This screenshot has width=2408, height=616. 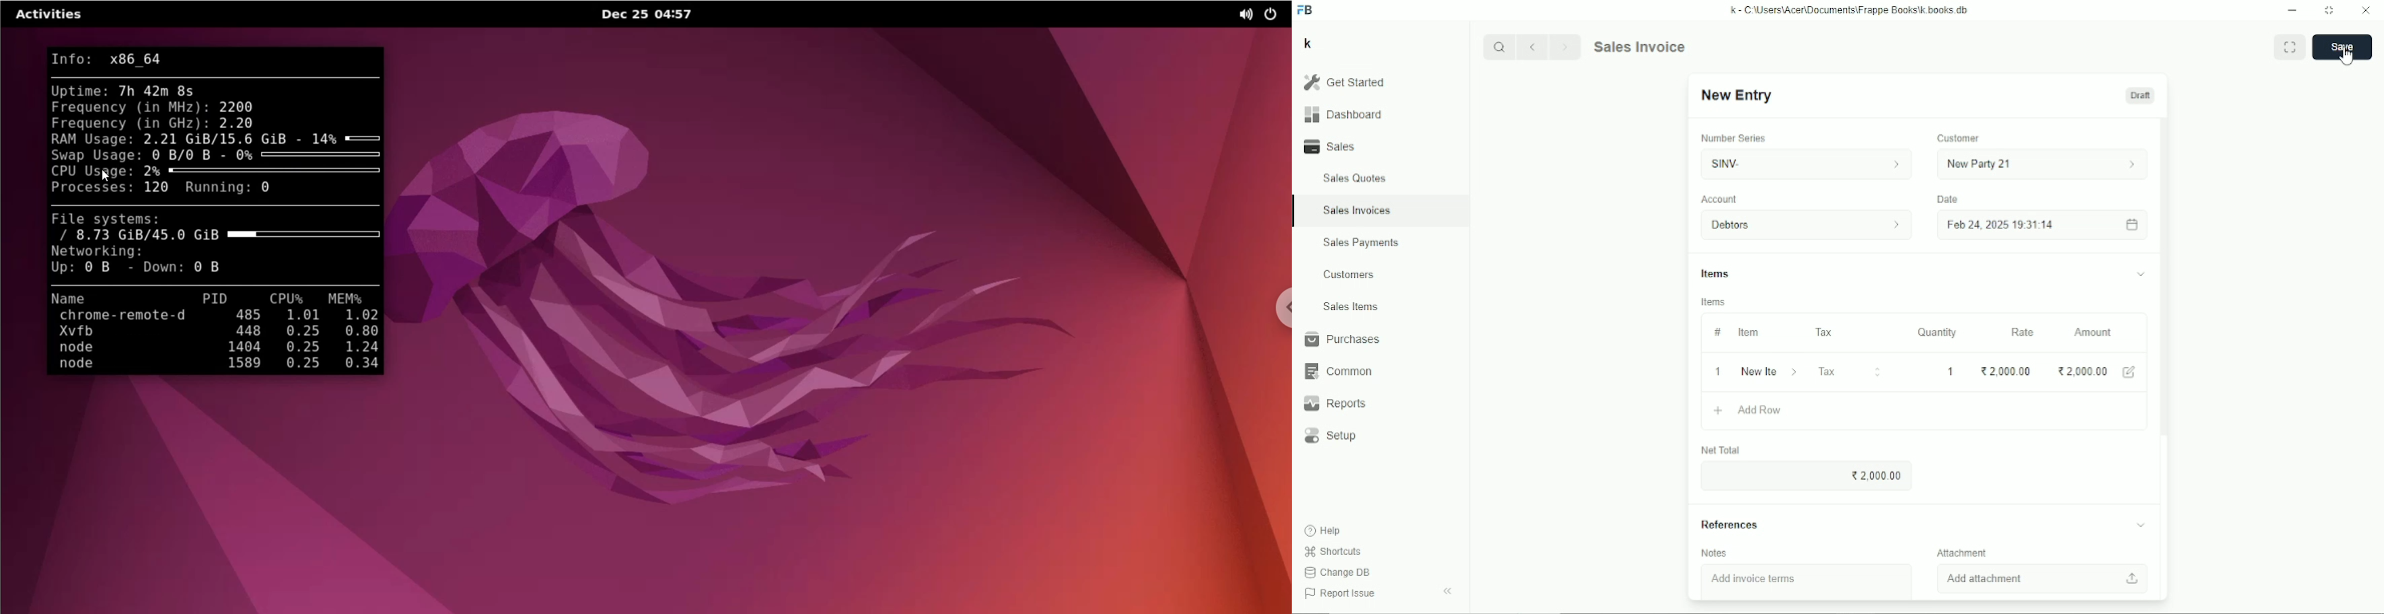 What do you see at coordinates (1343, 82) in the screenshot?
I see `Get started` at bounding box center [1343, 82].